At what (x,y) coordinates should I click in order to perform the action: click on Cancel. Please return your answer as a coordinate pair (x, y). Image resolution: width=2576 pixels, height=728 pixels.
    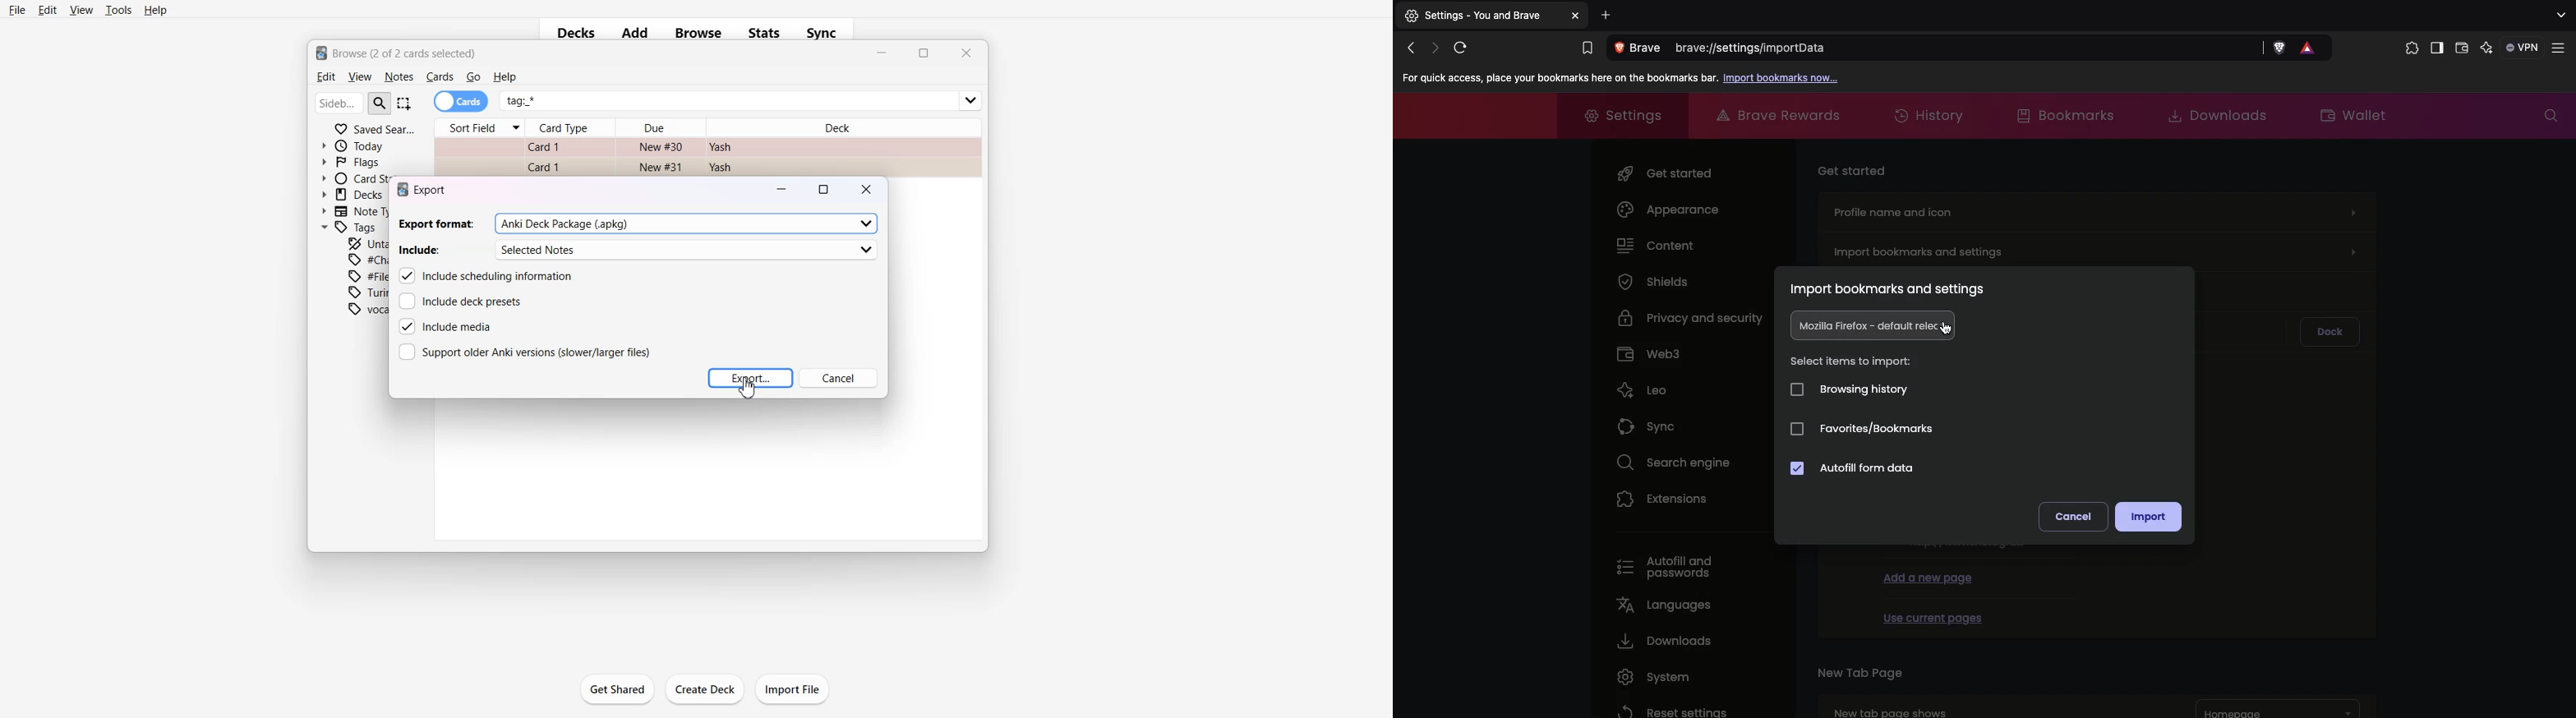
    Looking at the image, I should click on (2071, 517).